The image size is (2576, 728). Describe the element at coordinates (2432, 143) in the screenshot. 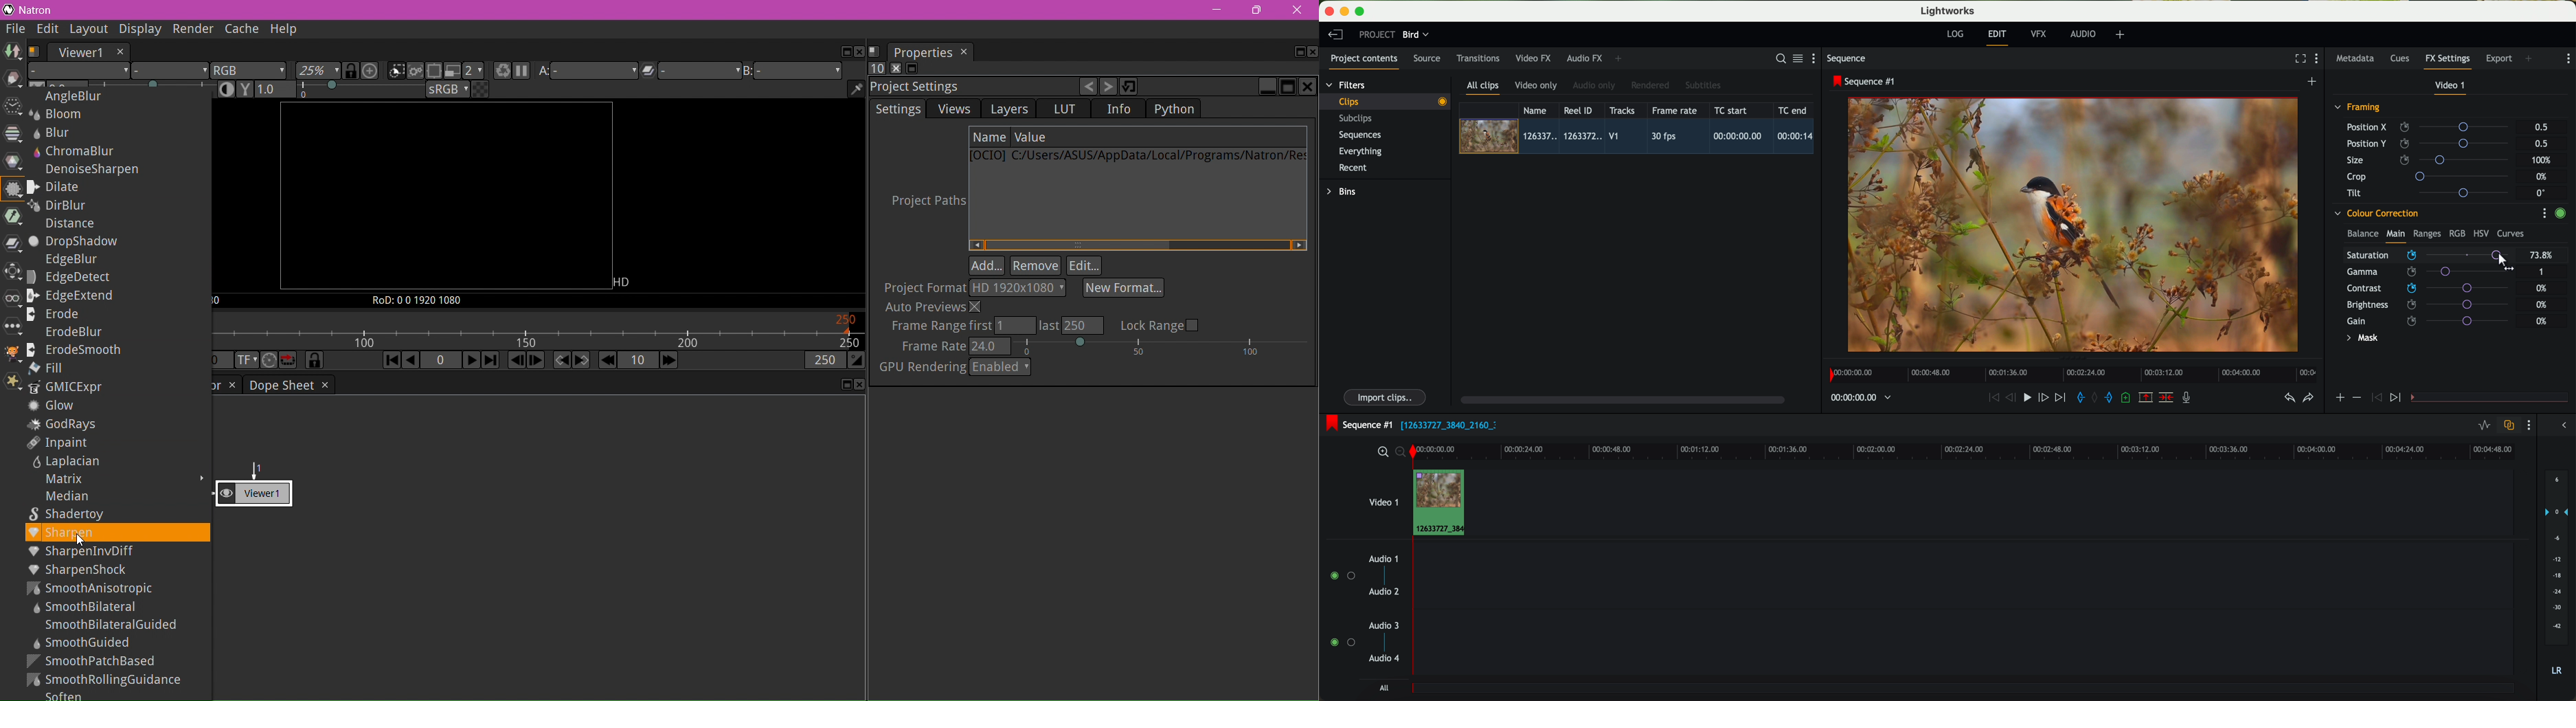

I see `position Y` at that location.